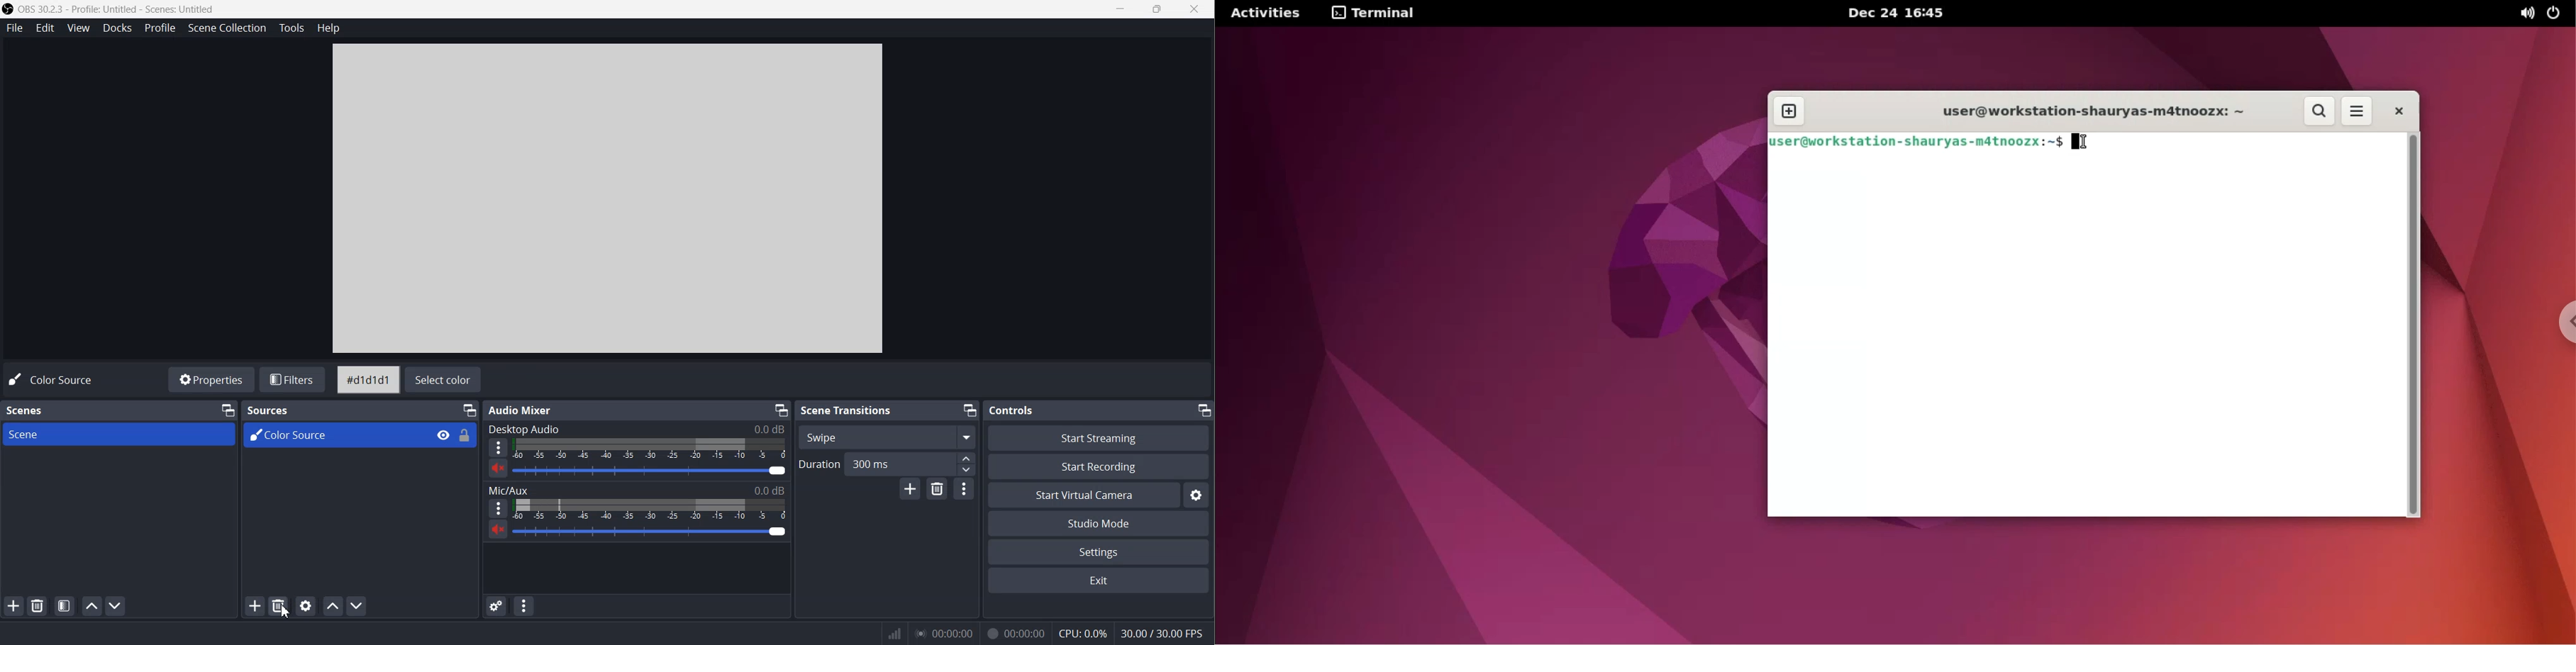  I want to click on 00:00:00, so click(943, 632).